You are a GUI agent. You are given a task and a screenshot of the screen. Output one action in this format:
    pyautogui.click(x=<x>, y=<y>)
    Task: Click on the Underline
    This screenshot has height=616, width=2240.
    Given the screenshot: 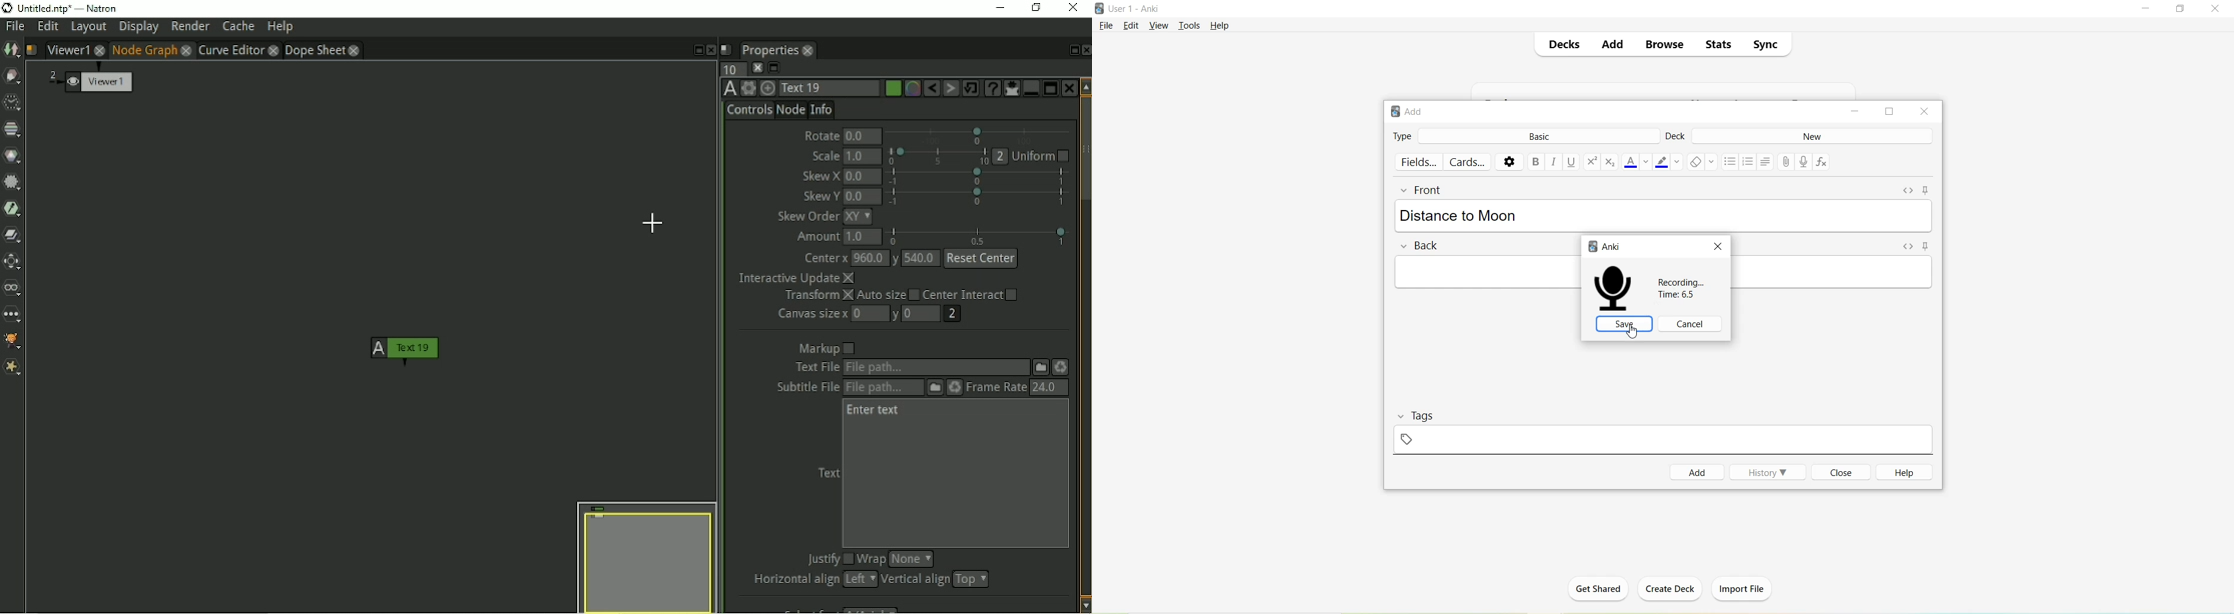 What is the action you would take?
    pyautogui.click(x=1573, y=162)
    